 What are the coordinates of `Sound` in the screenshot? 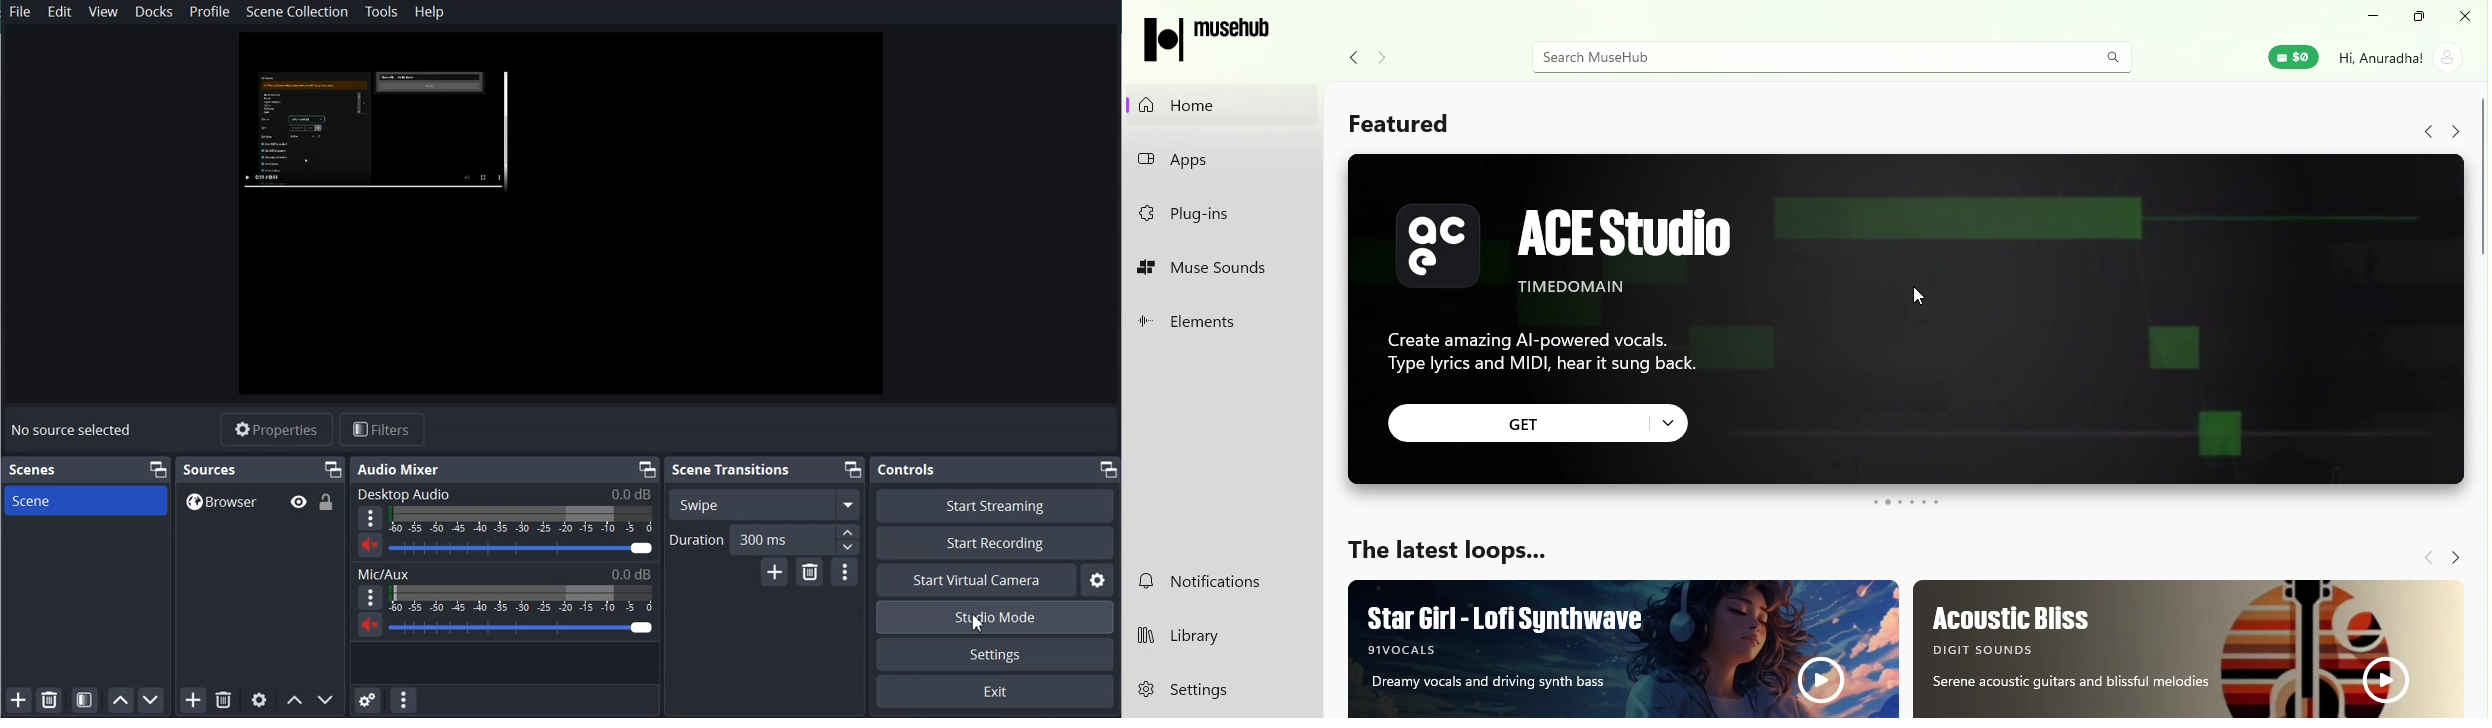 It's located at (370, 545).